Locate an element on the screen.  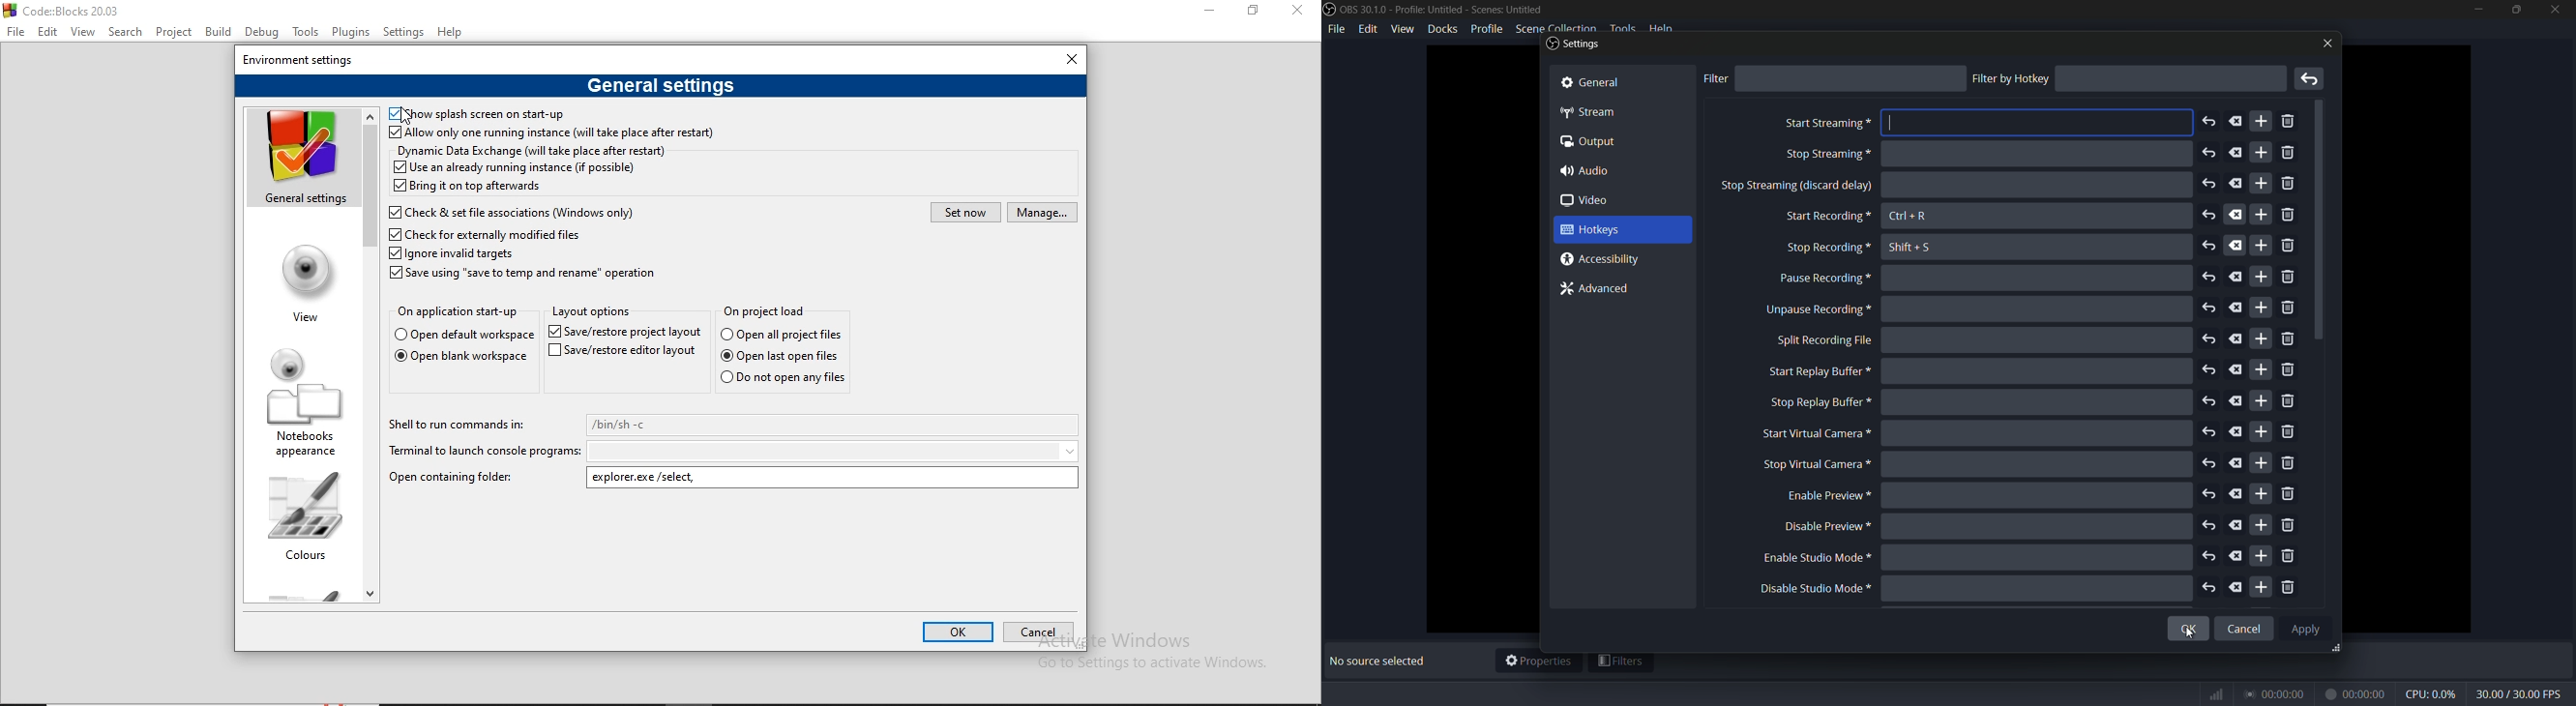
delete is located at coordinates (2238, 215).